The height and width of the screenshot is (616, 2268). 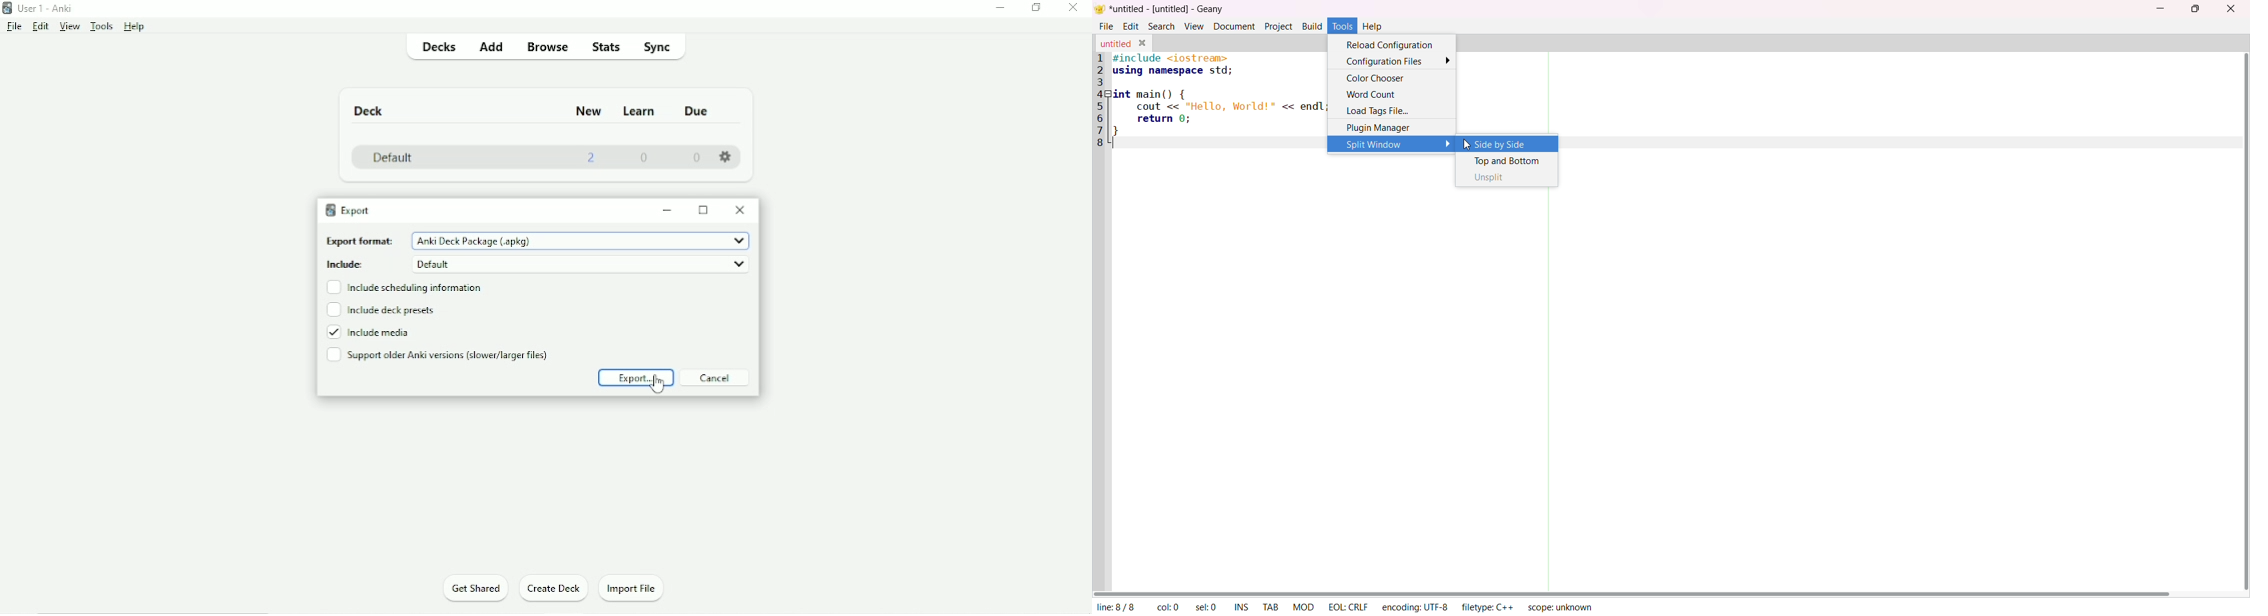 I want to click on Include, so click(x=537, y=265).